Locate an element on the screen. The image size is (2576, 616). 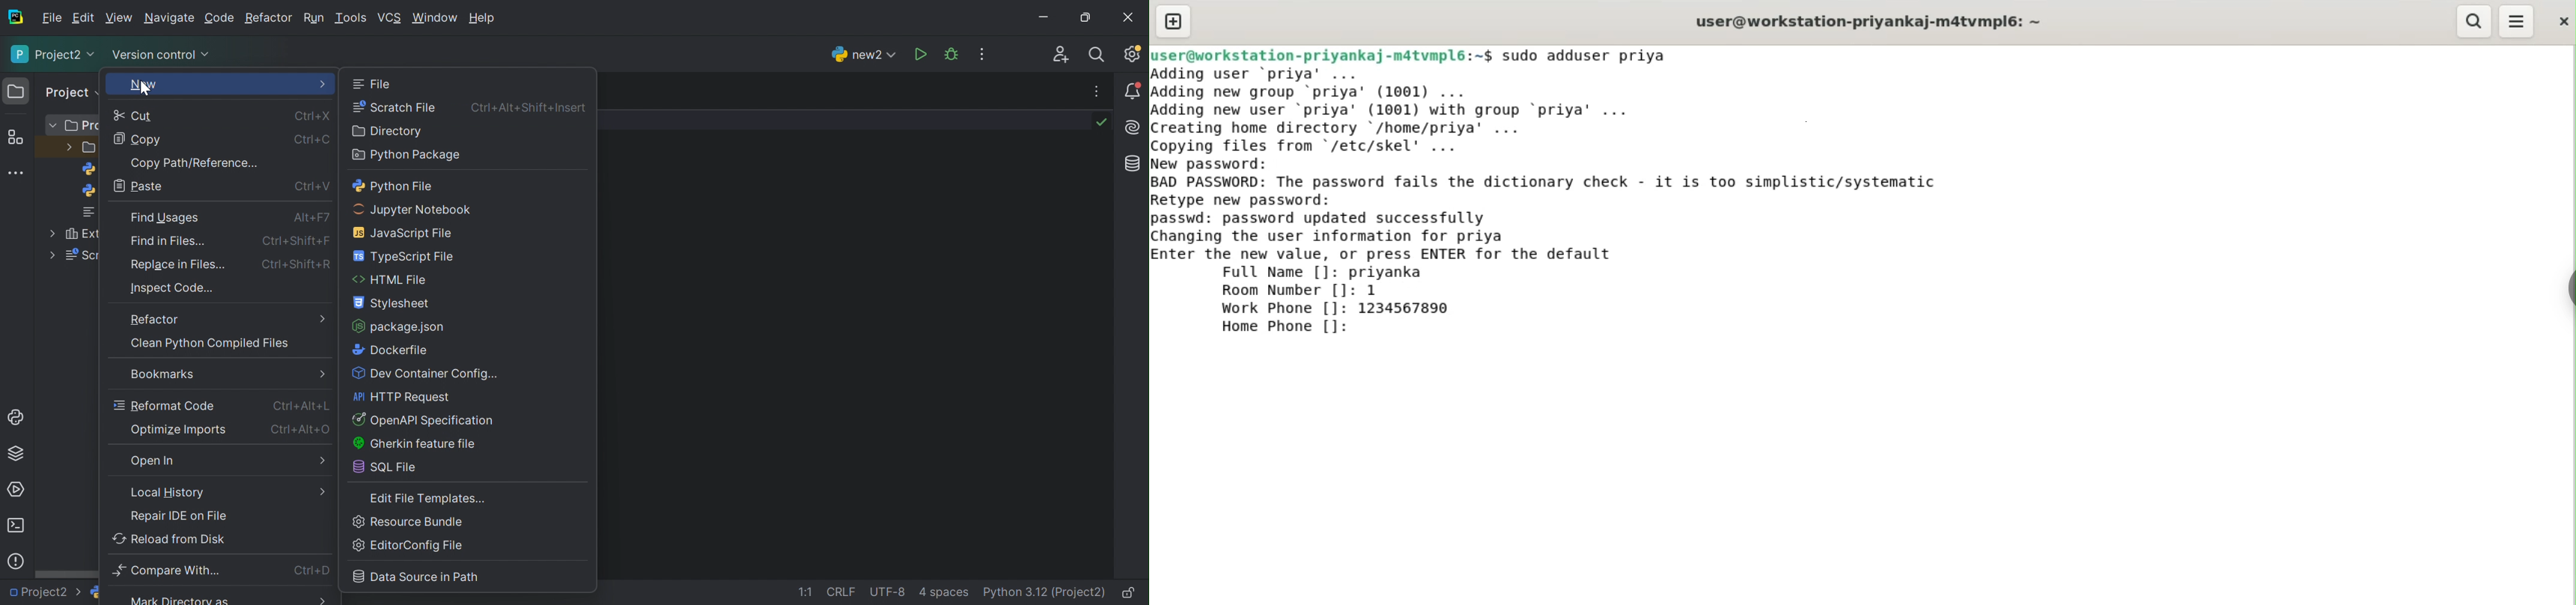
1:1 is located at coordinates (804, 592).